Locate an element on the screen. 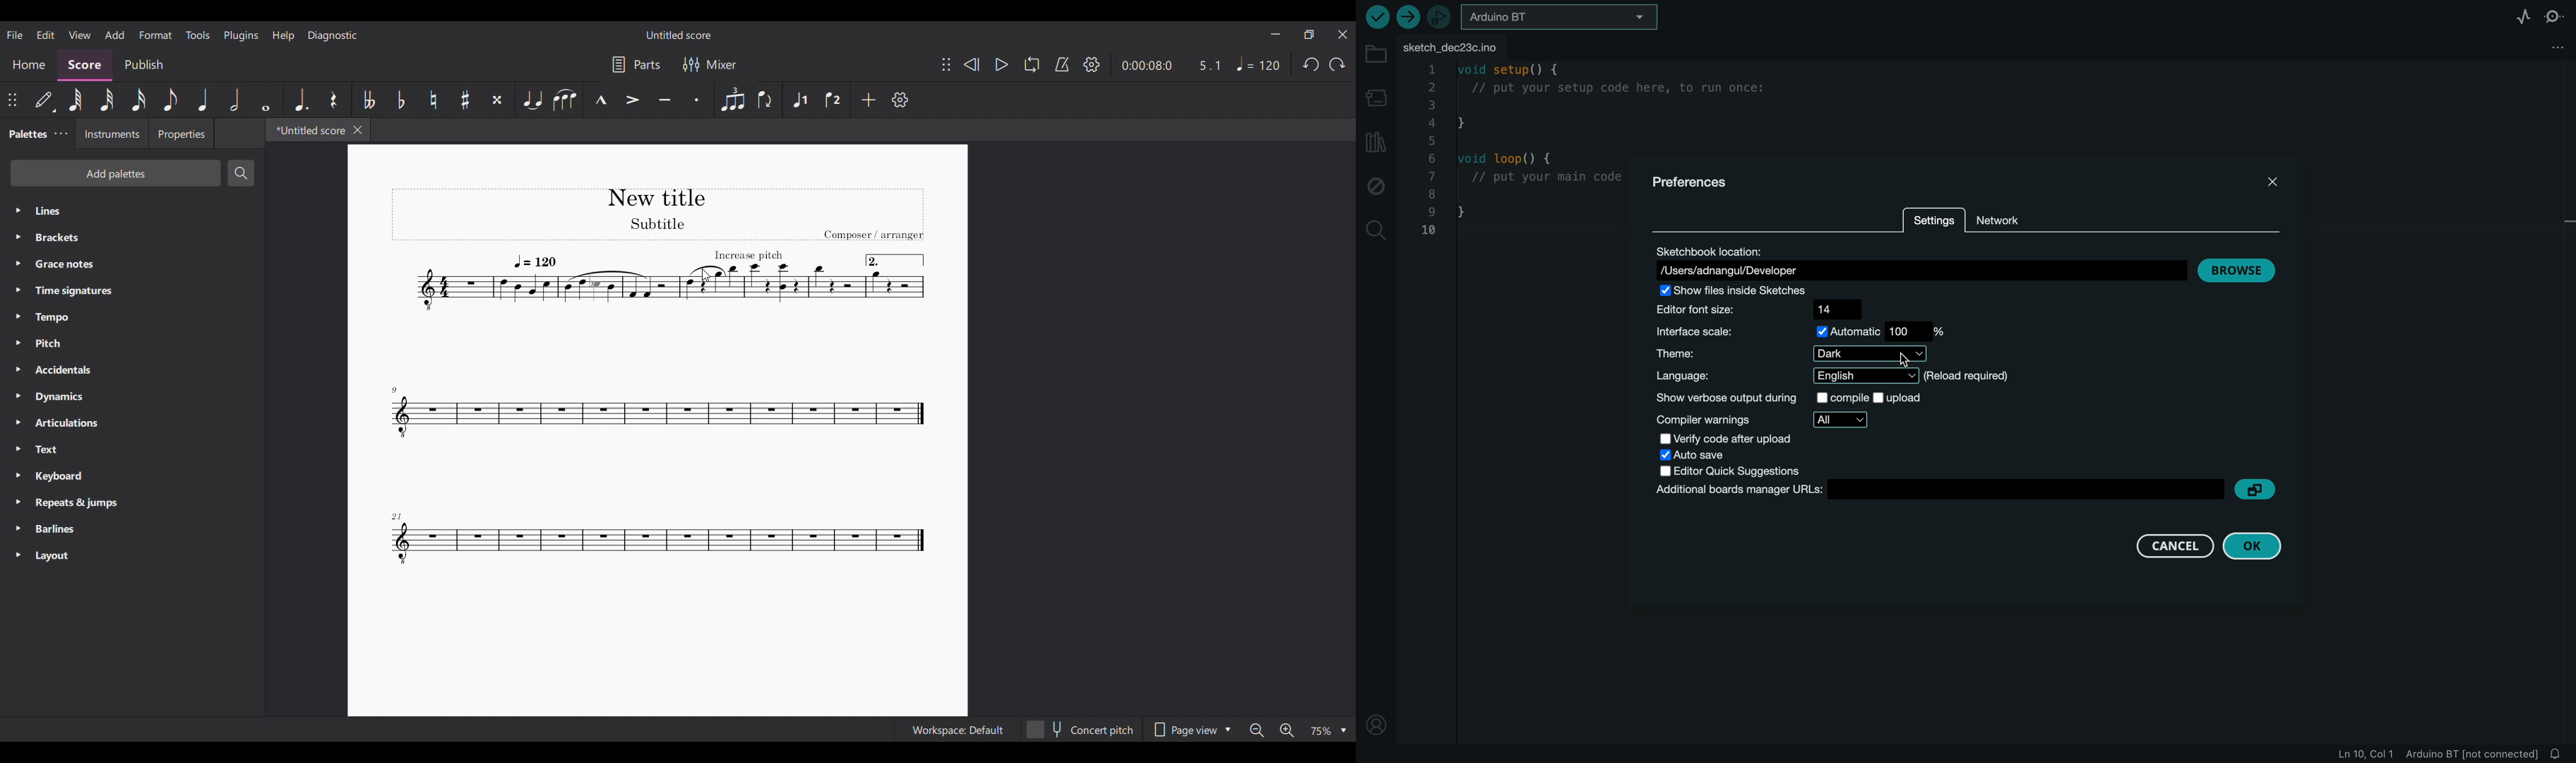  Metronome is located at coordinates (1062, 64).